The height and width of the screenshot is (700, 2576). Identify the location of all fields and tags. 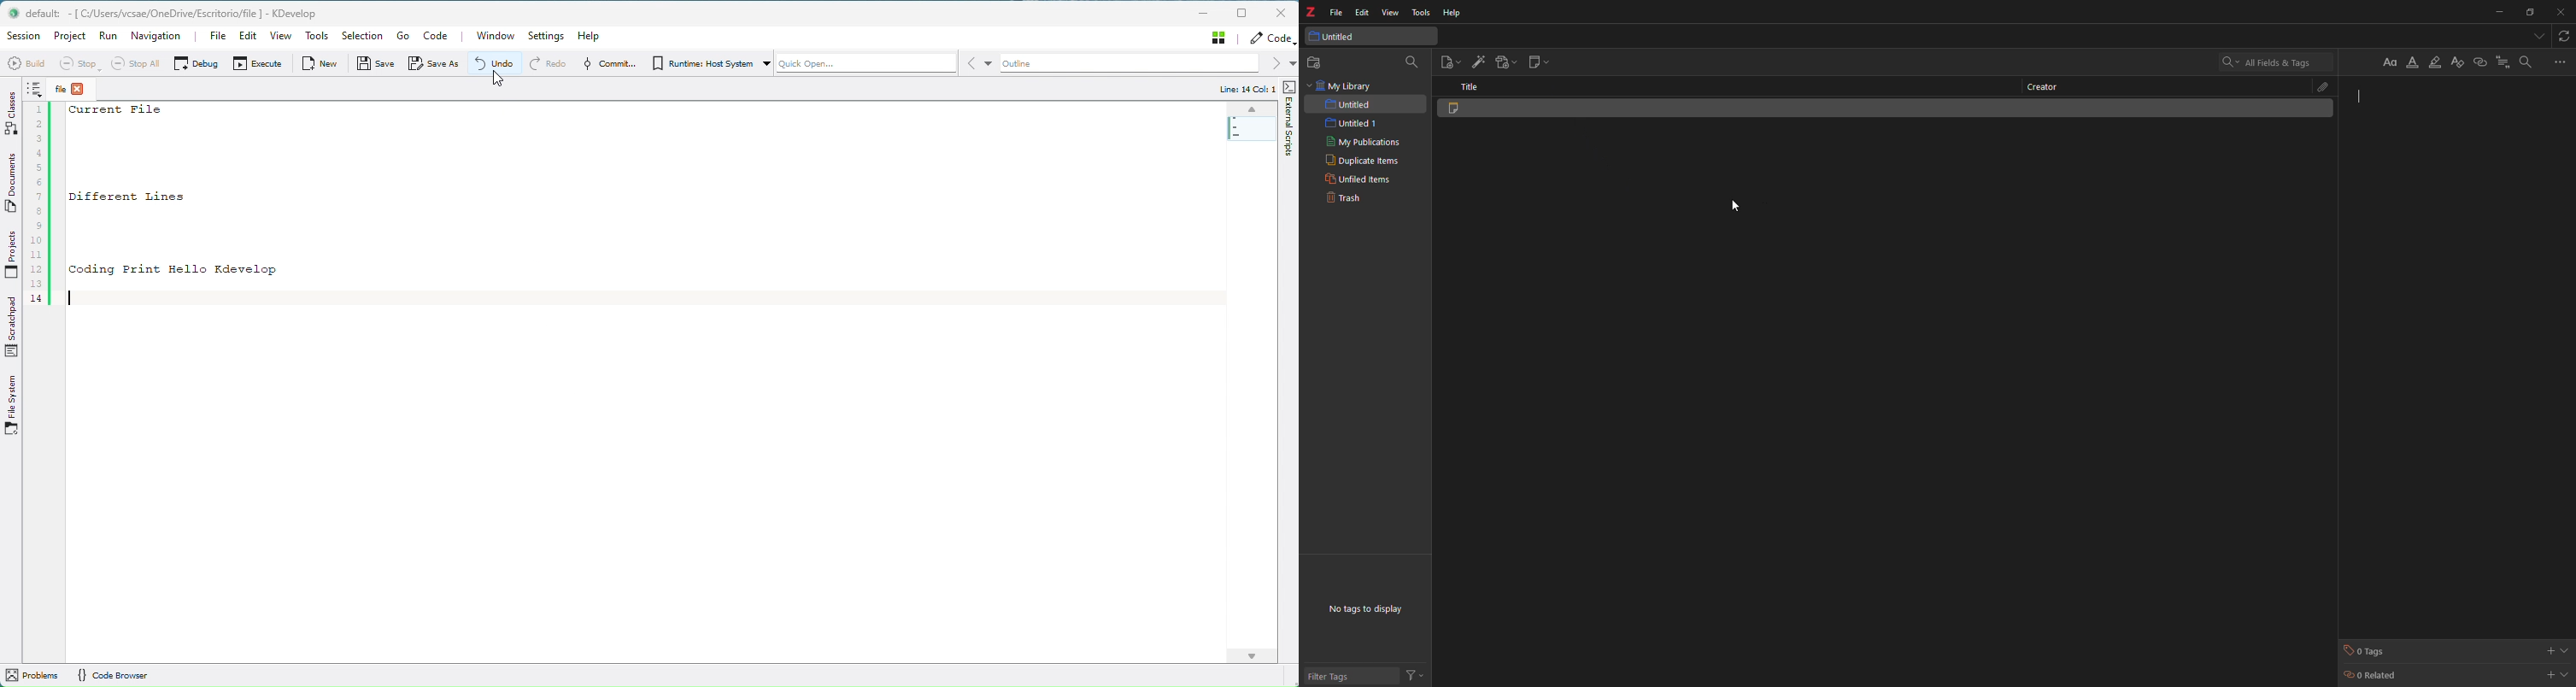
(2270, 61).